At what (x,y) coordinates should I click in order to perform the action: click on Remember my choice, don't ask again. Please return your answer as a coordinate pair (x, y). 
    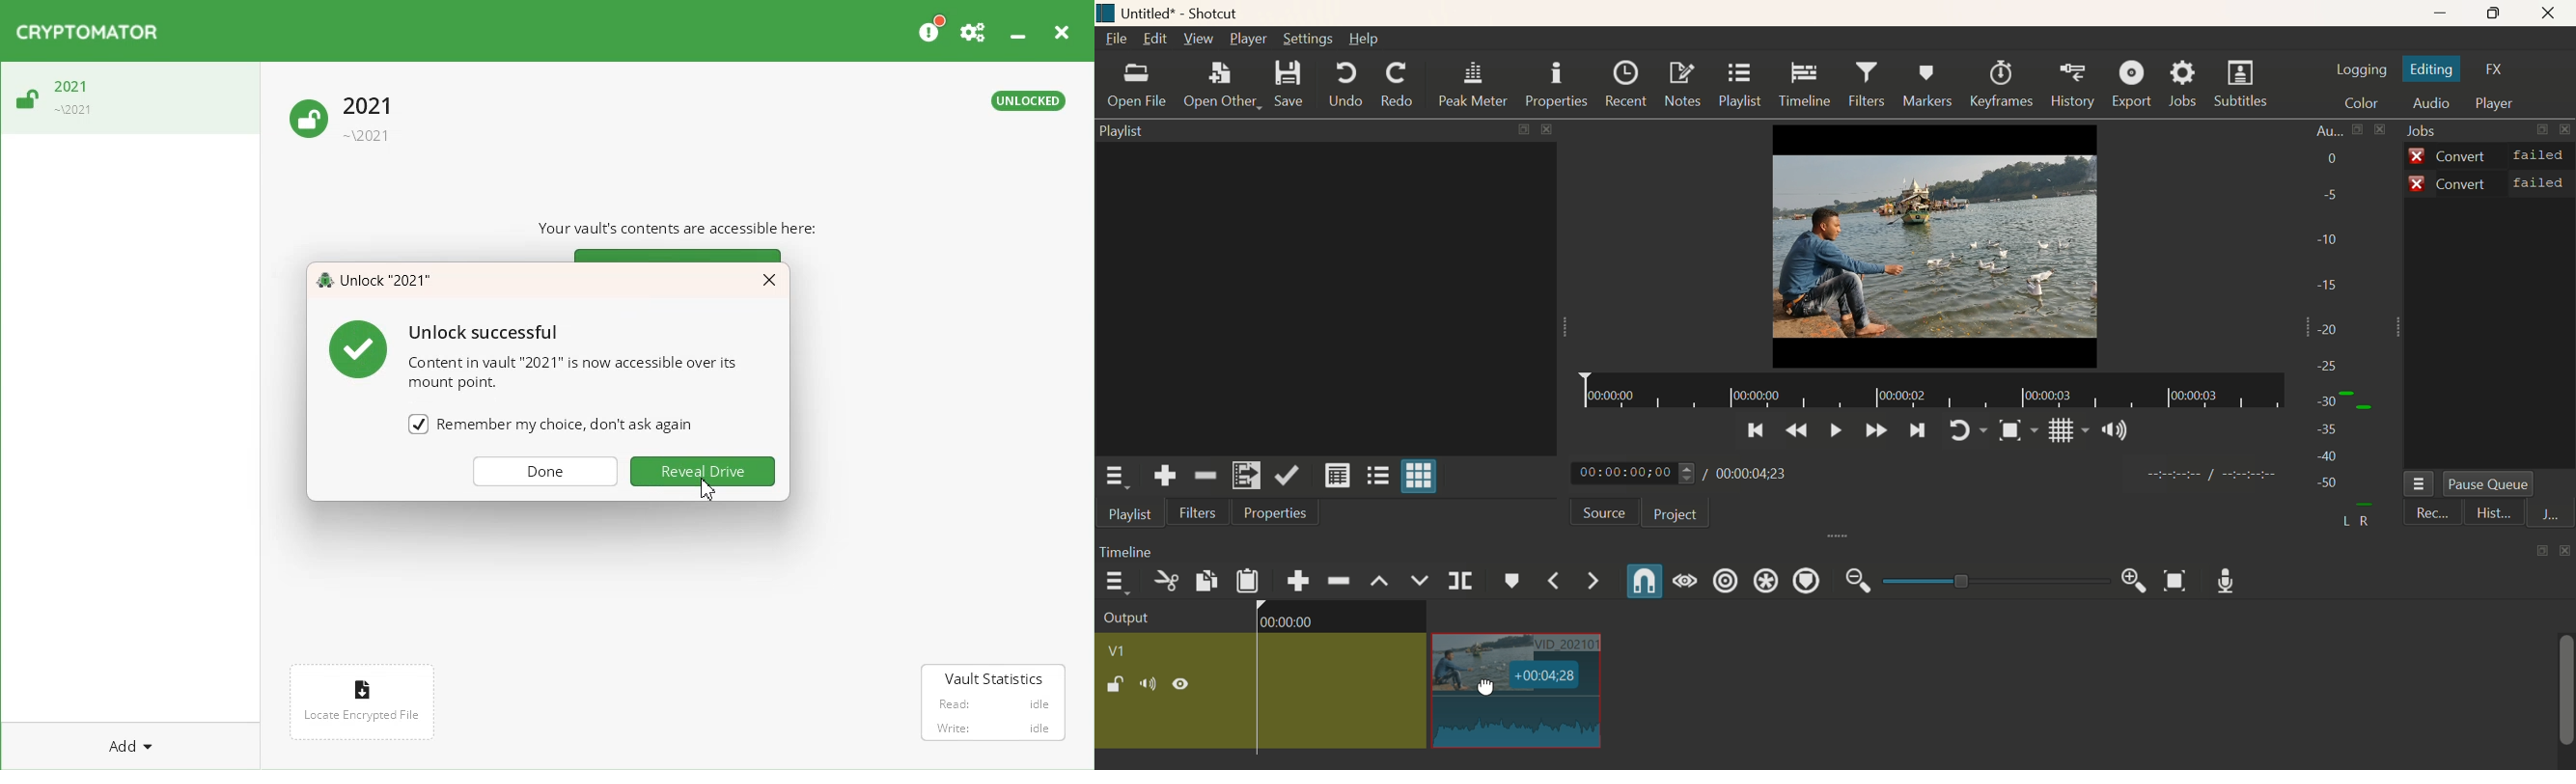
    Looking at the image, I should click on (568, 423).